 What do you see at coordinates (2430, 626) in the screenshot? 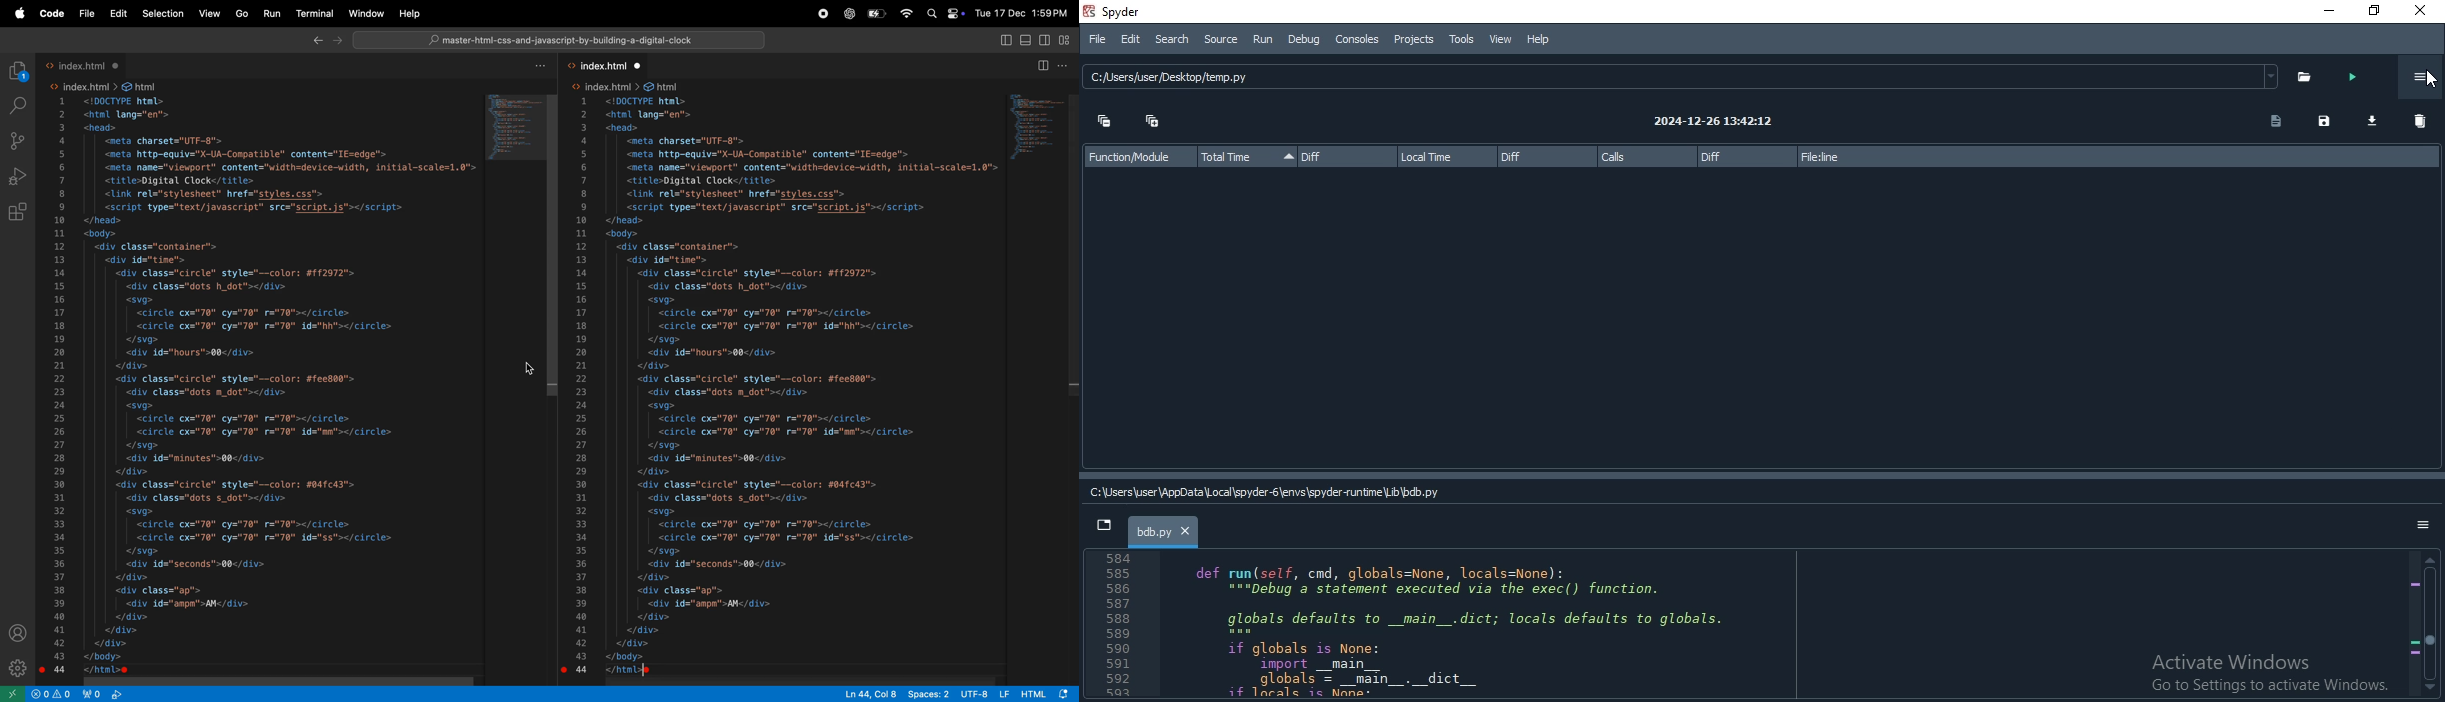
I see `scroll bar` at bounding box center [2430, 626].